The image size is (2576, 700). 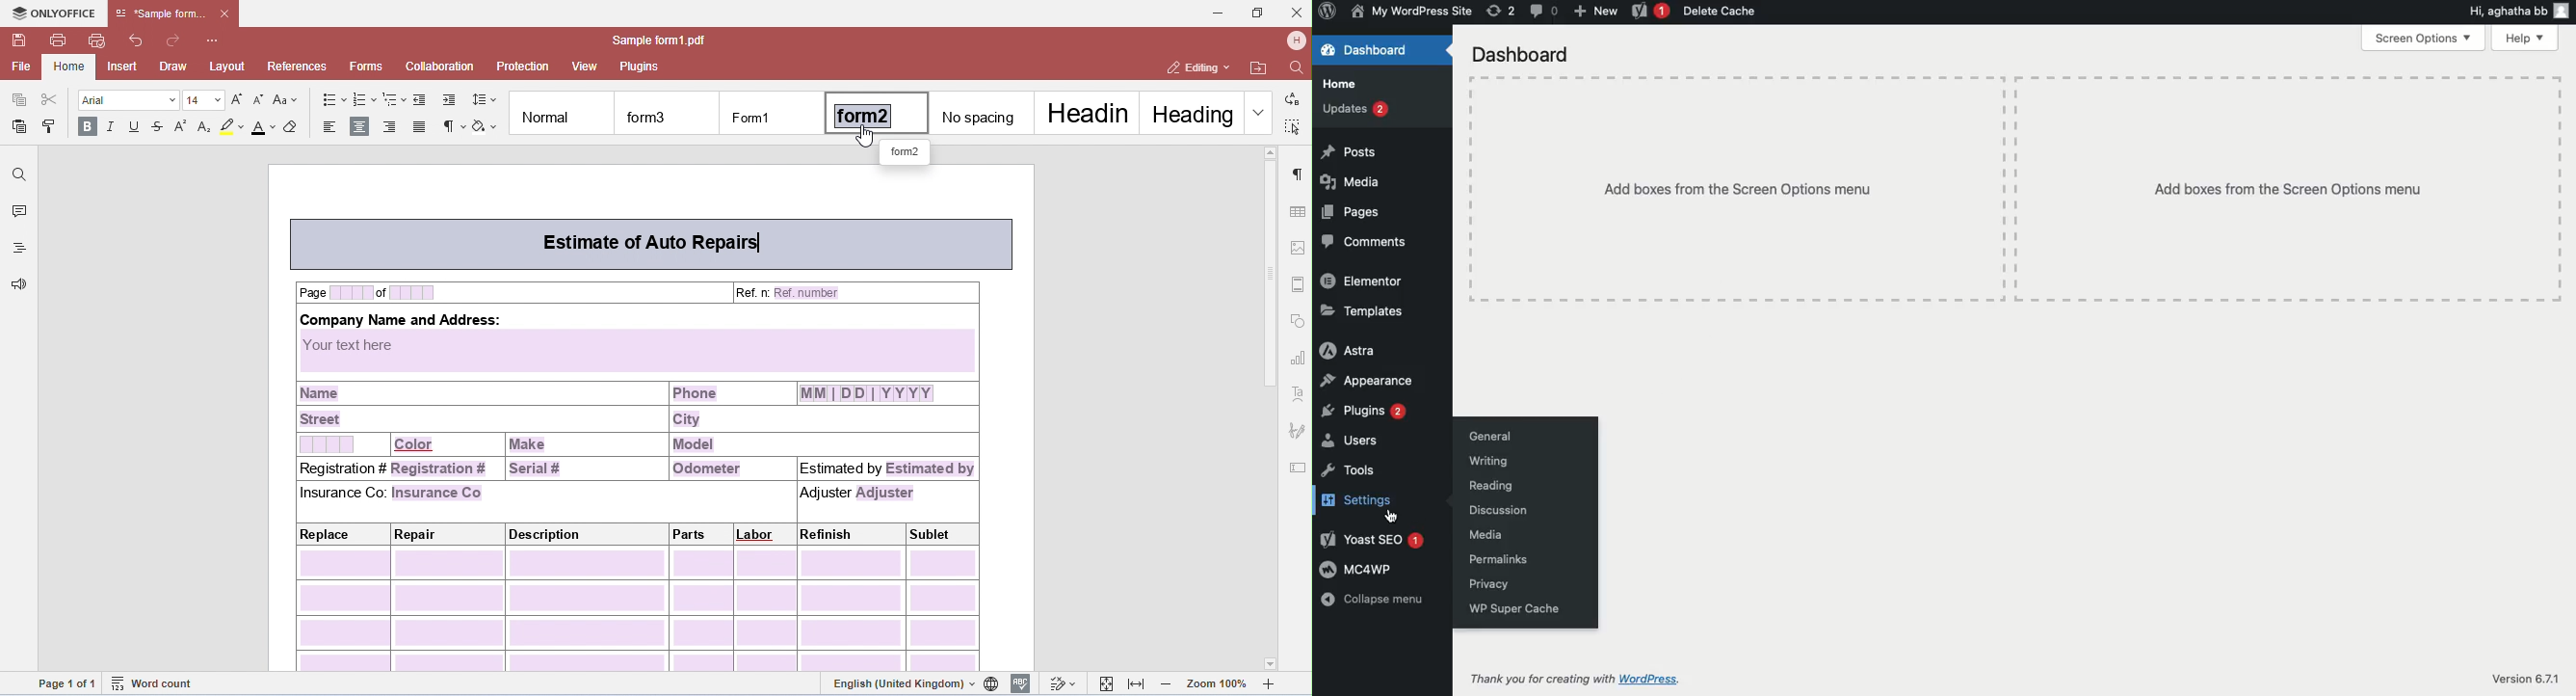 I want to click on Reading, so click(x=1493, y=485).